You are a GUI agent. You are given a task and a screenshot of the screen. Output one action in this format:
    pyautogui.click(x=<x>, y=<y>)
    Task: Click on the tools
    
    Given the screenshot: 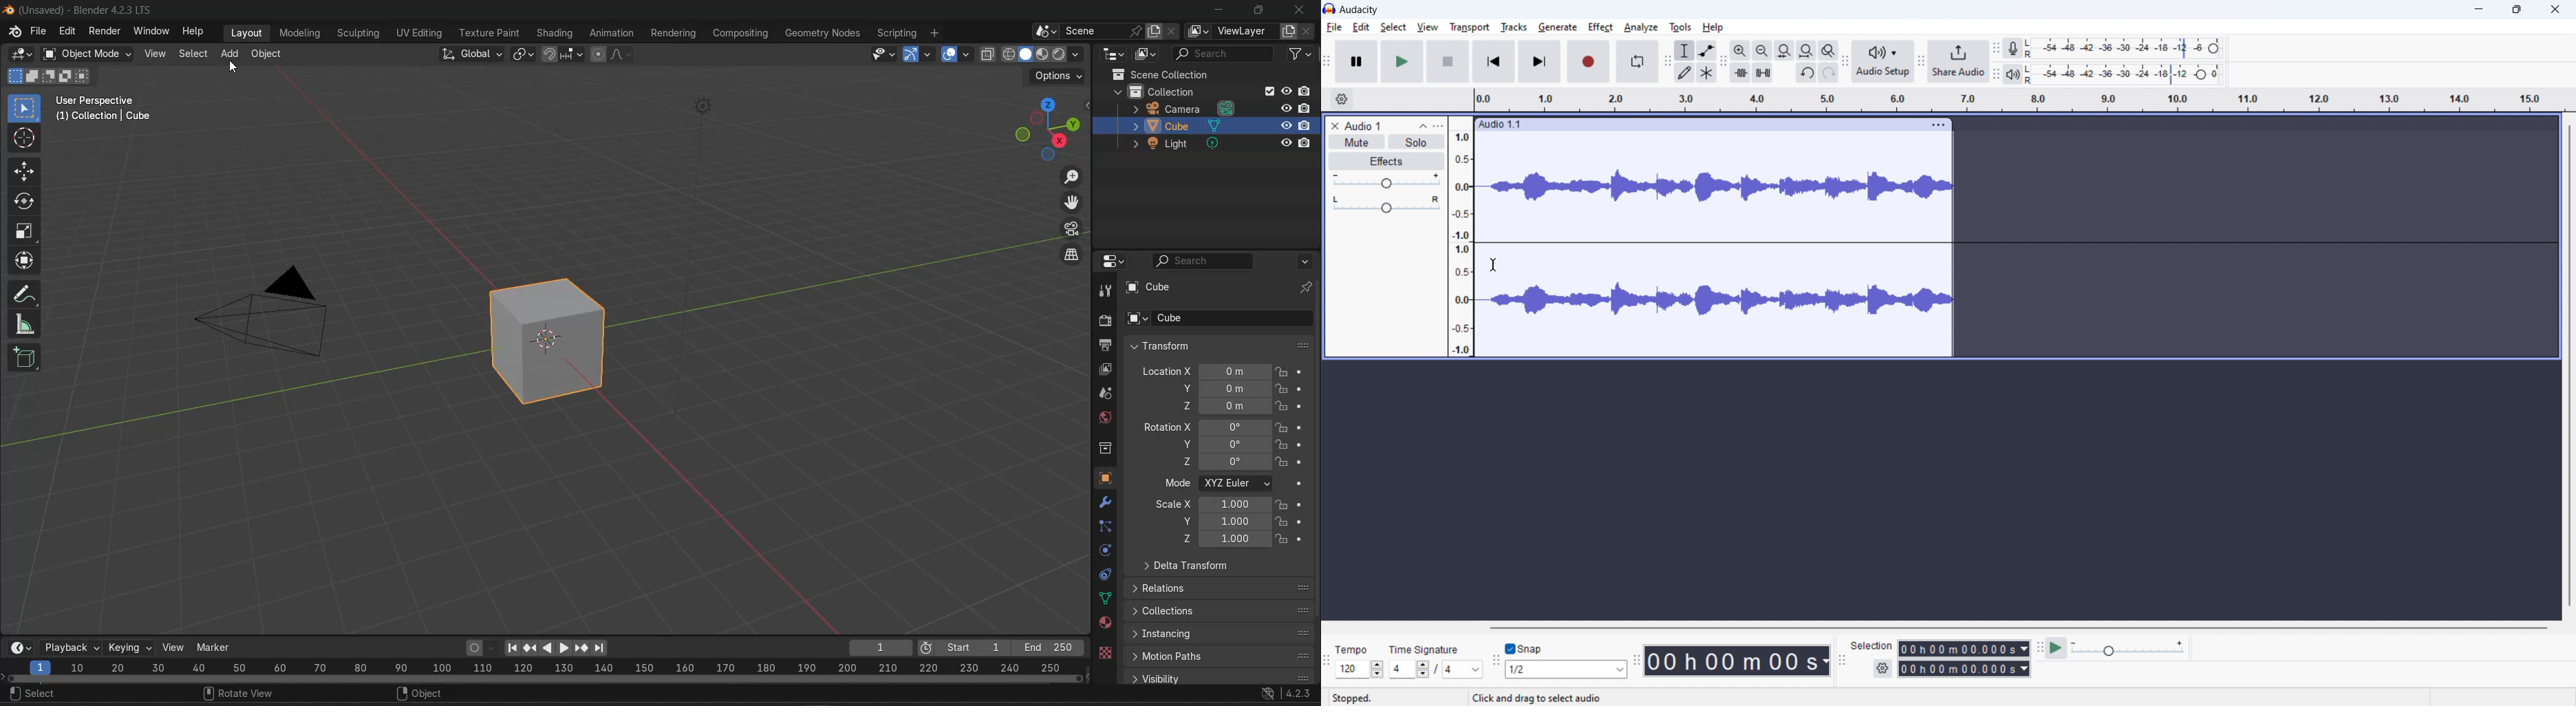 What is the action you would take?
    pyautogui.click(x=1681, y=27)
    